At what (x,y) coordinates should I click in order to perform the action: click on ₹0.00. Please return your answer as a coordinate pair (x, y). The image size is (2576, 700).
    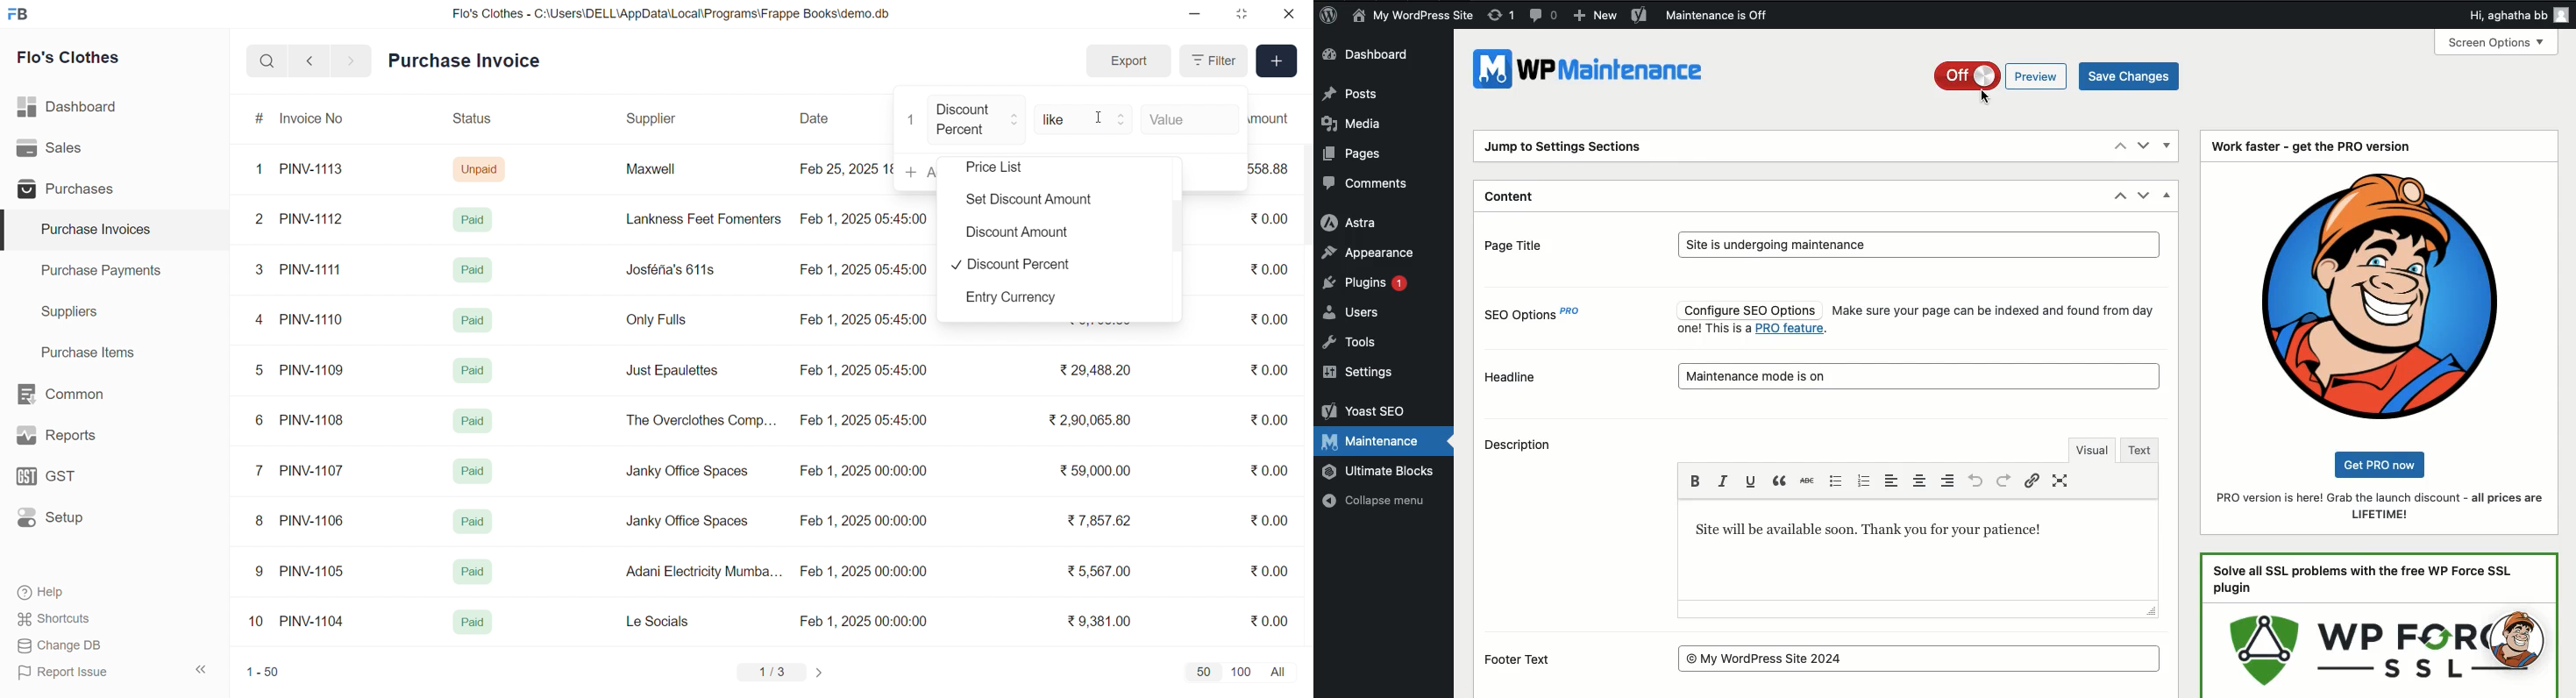
    Looking at the image, I should click on (1269, 520).